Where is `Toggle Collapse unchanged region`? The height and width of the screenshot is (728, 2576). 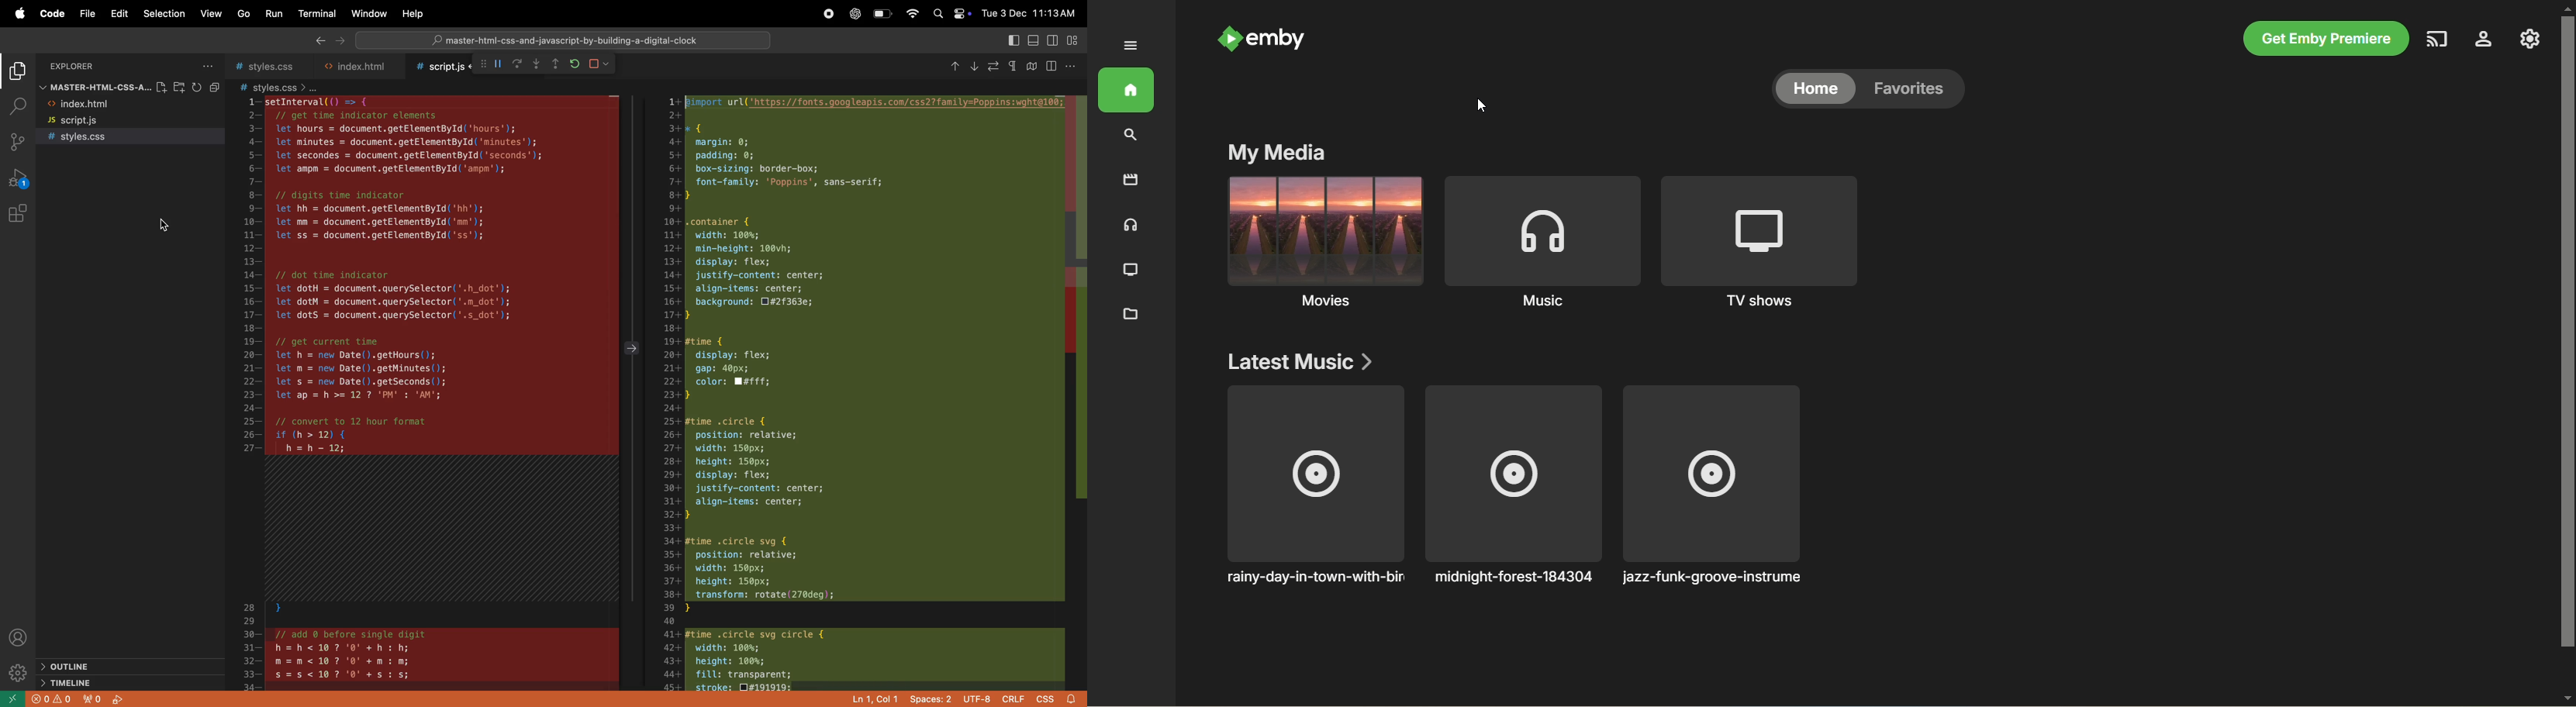
Toggle Collapse unchanged region is located at coordinates (1031, 66).